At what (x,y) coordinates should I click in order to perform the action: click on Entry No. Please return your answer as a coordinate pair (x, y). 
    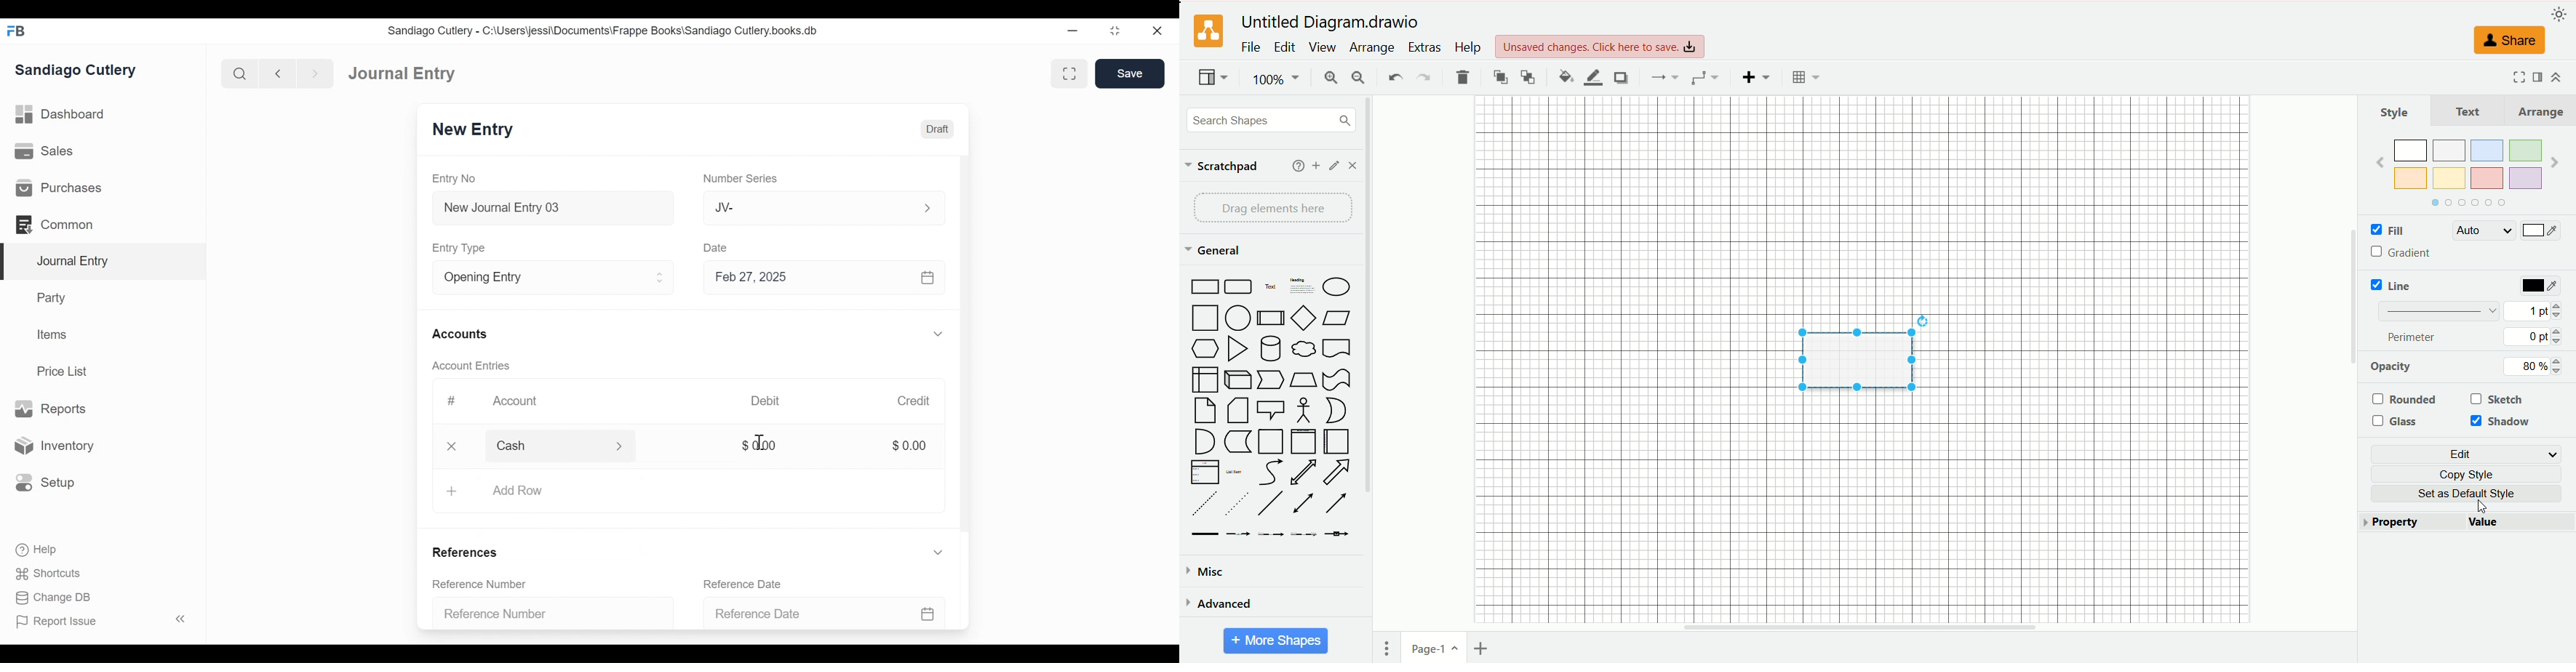
    Looking at the image, I should click on (453, 179).